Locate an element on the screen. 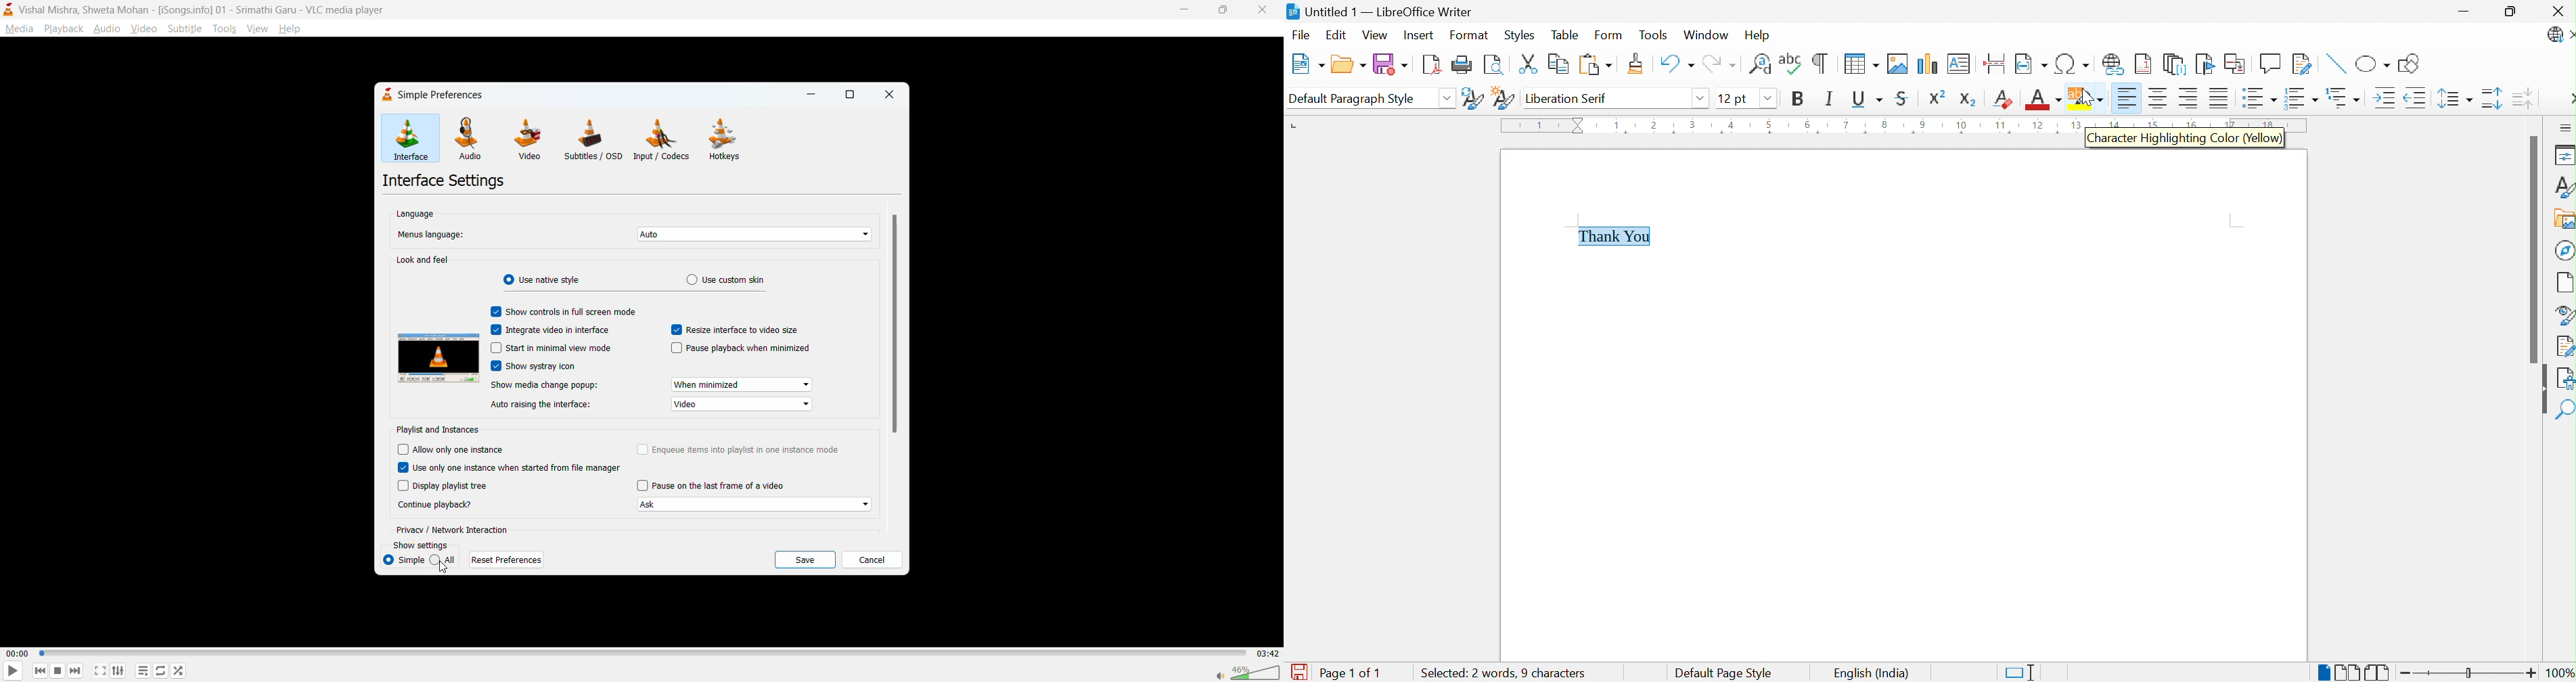  Table is located at coordinates (1568, 35).